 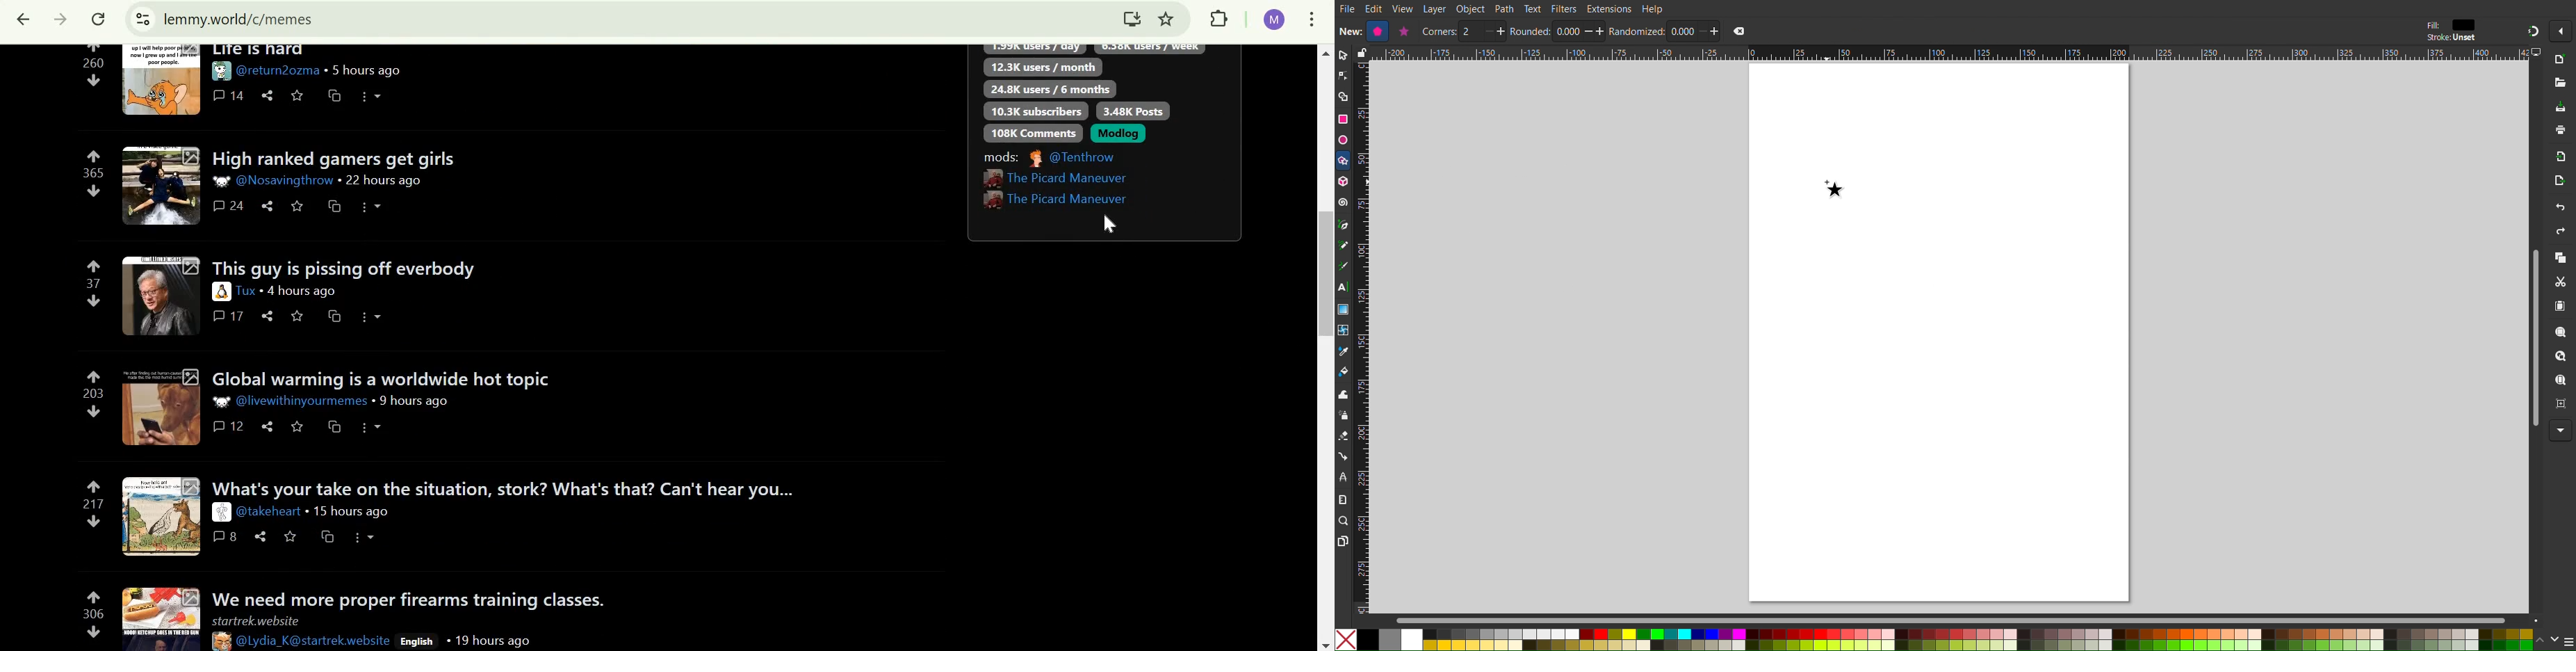 What do you see at coordinates (304, 292) in the screenshot?
I see `4 hours ago` at bounding box center [304, 292].